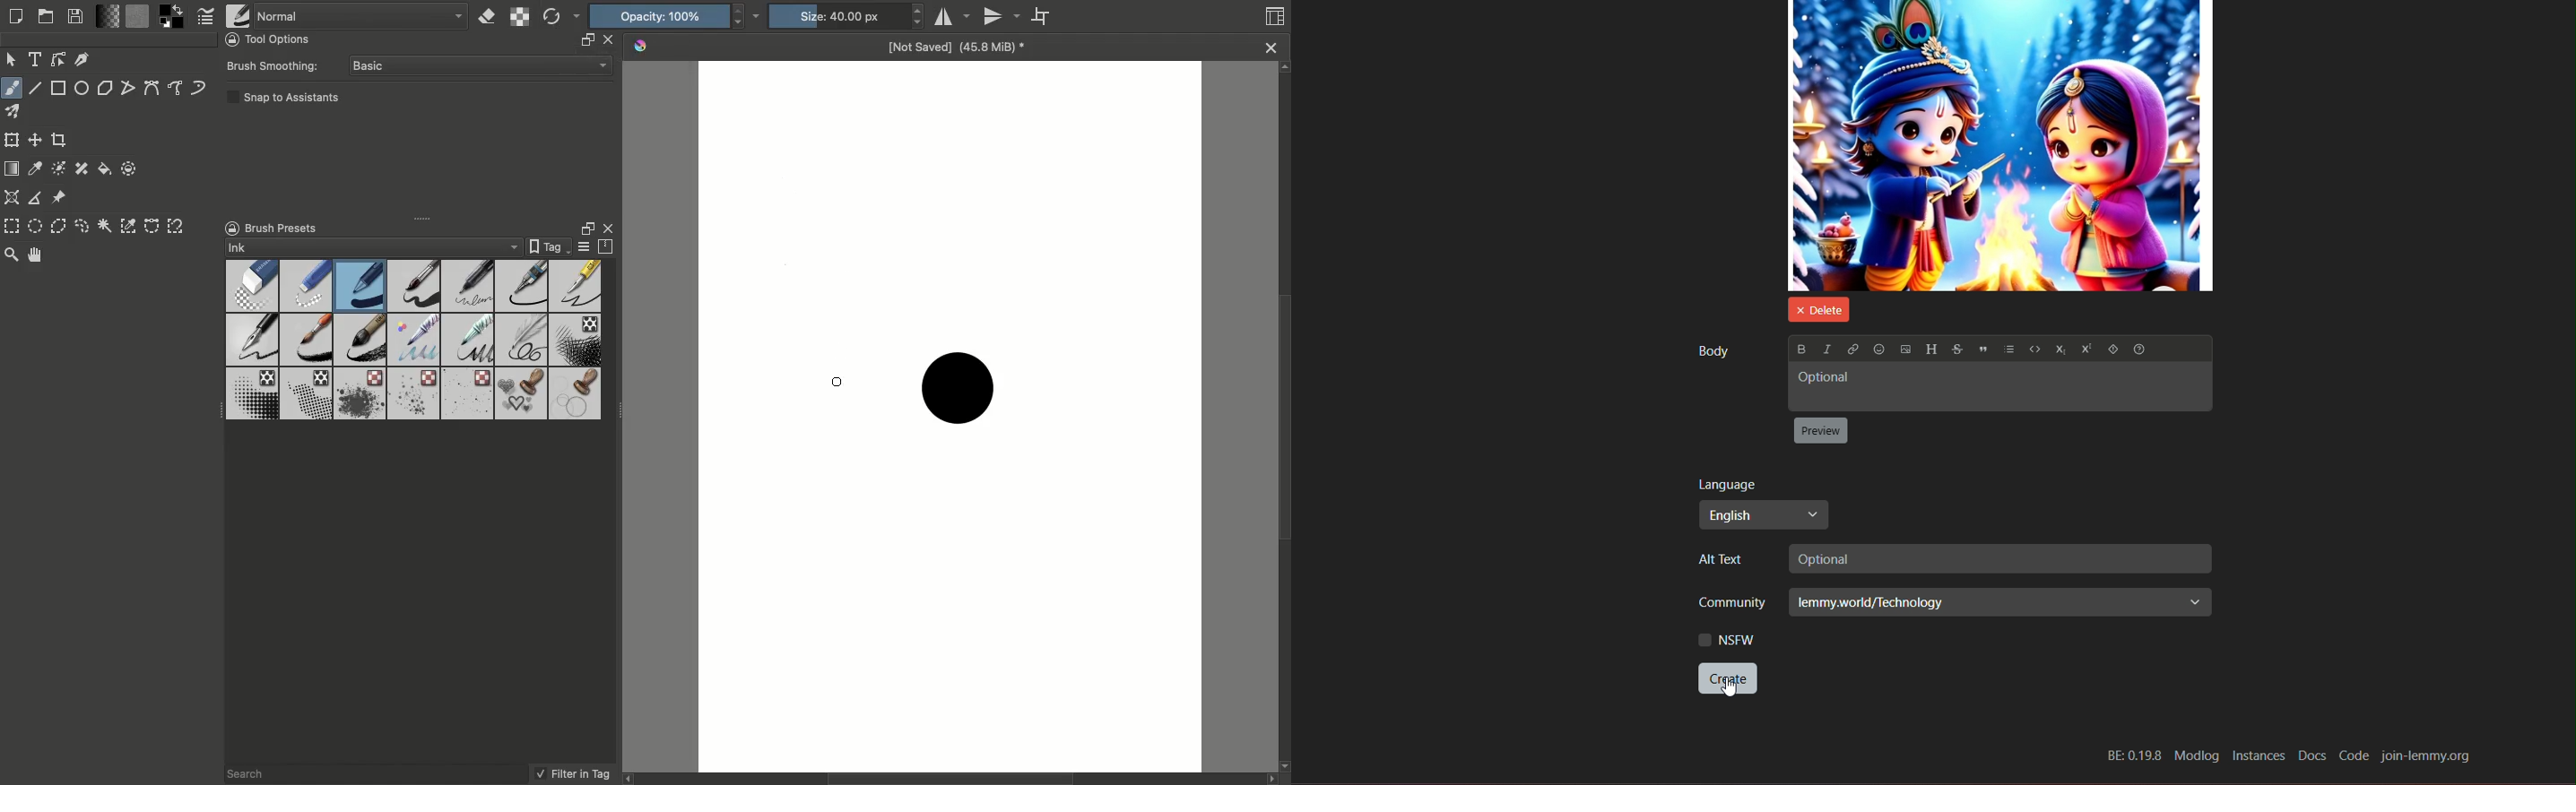  I want to click on bold, so click(1800, 349).